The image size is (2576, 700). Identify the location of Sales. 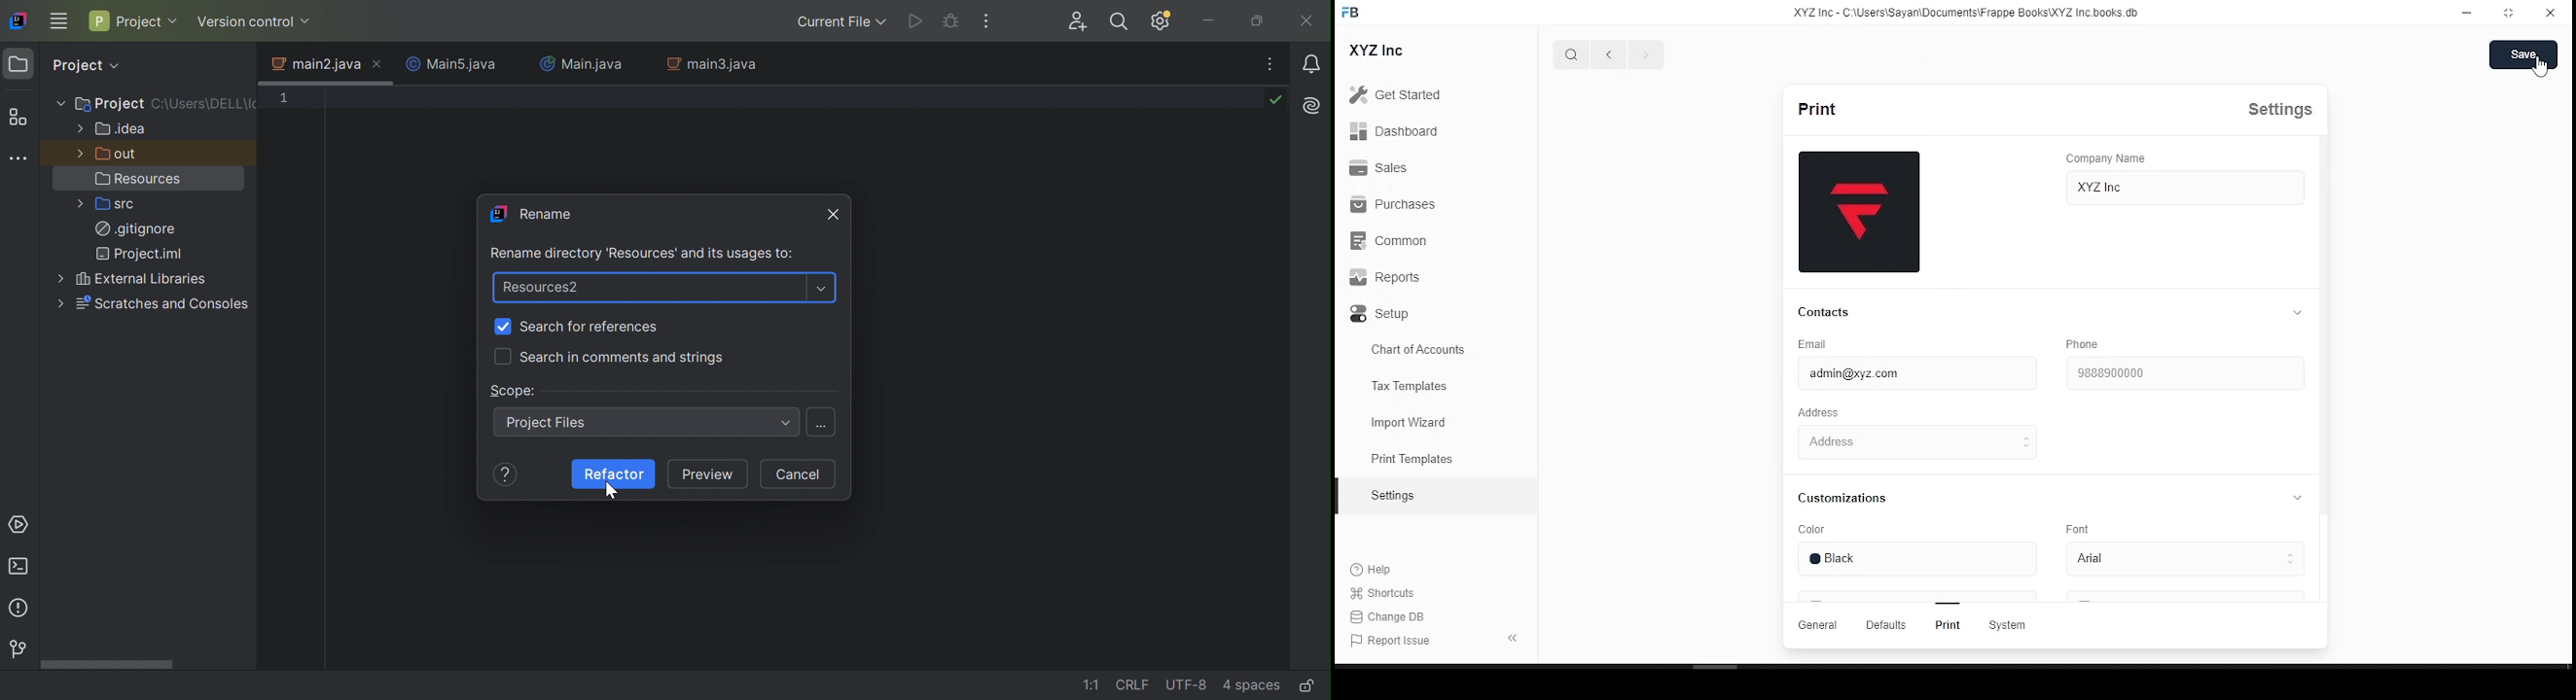
(1381, 166).